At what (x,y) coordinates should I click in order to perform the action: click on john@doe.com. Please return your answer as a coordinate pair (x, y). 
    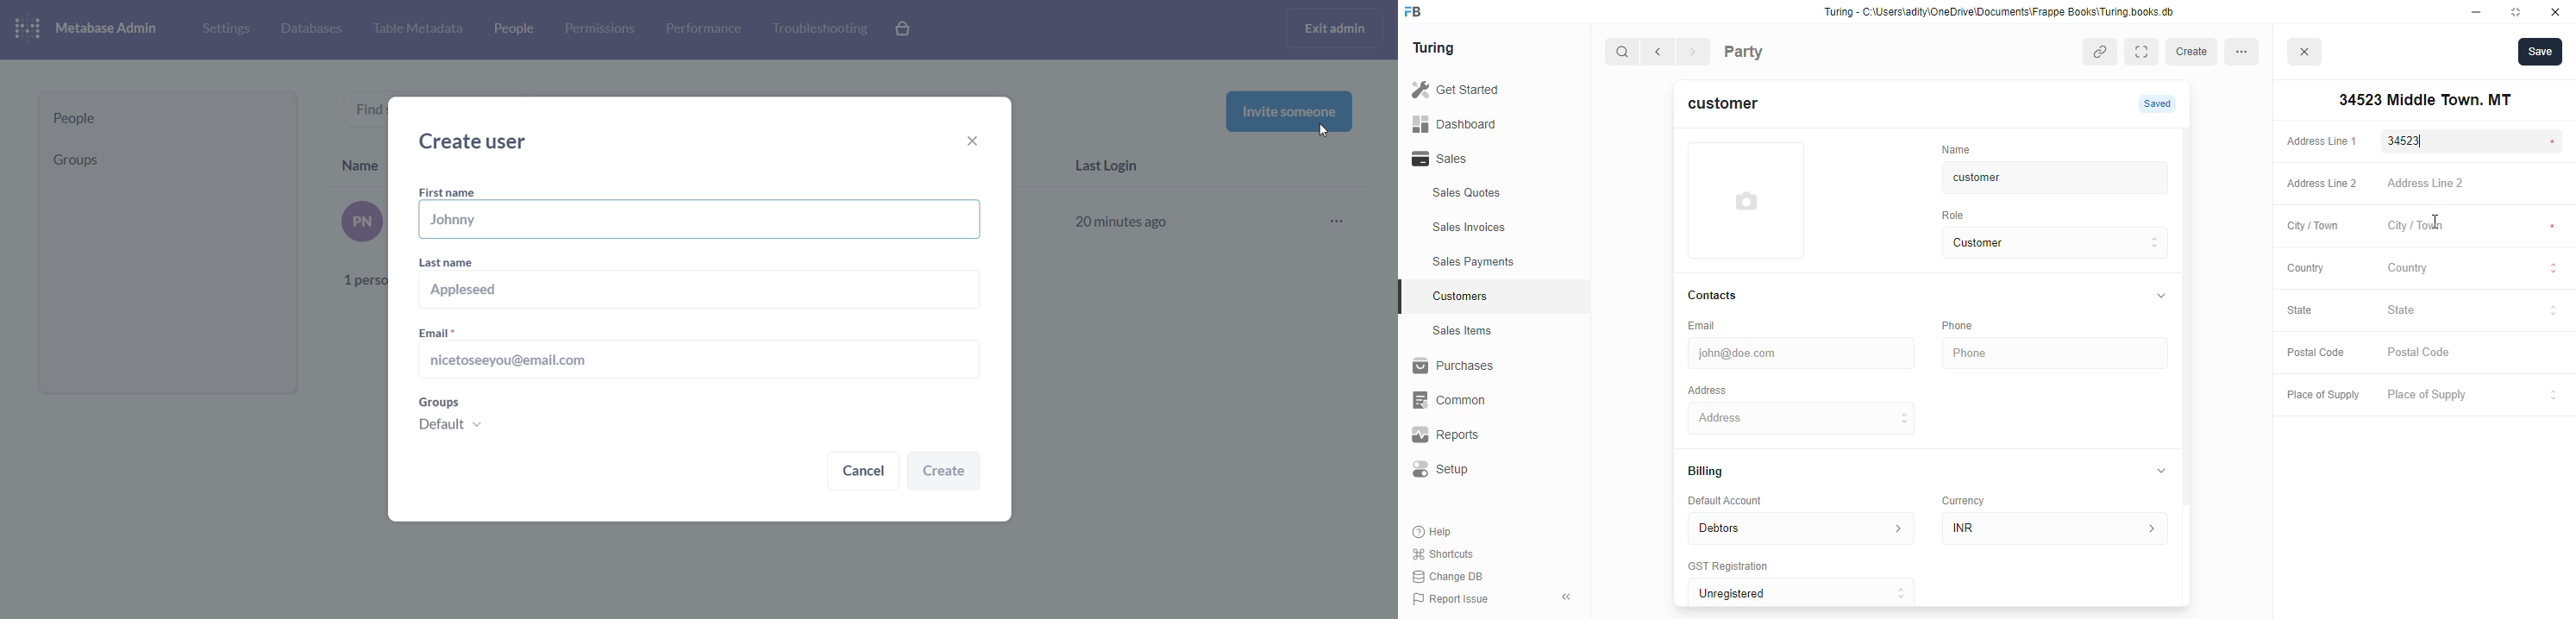
    Looking at the image, I should click on (1804, 351).